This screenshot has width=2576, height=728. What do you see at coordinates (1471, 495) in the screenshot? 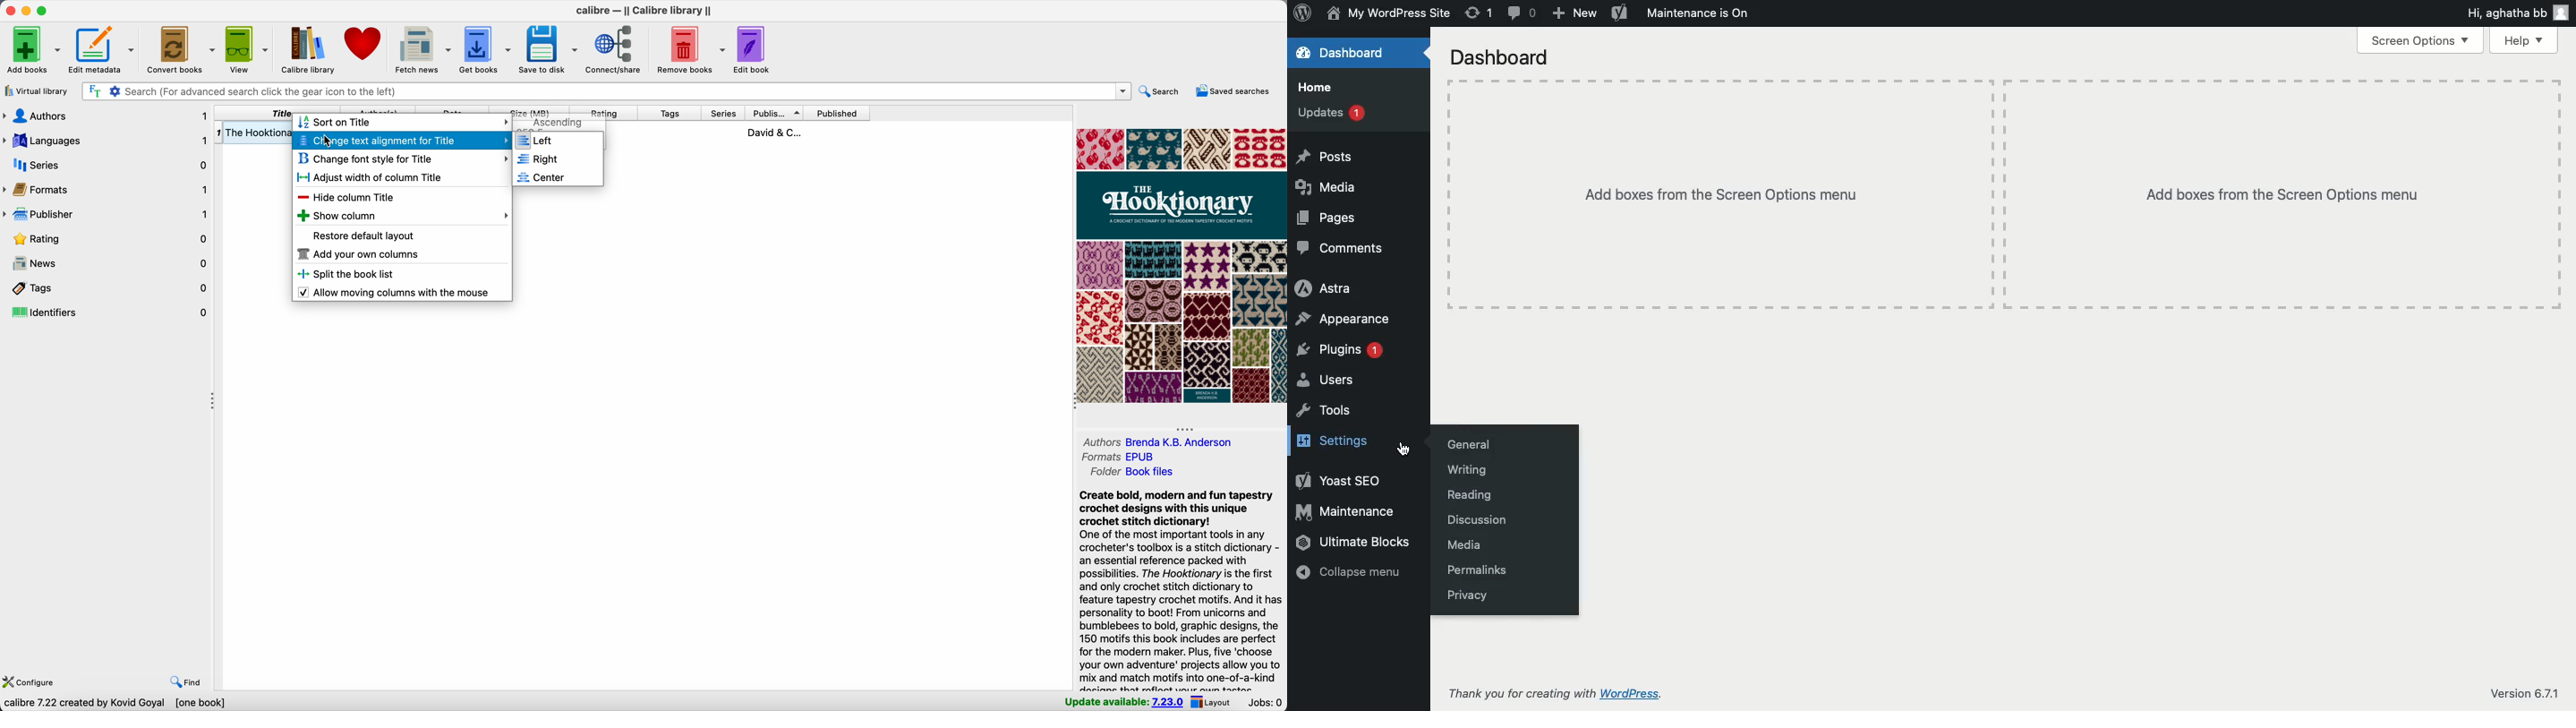
I see `Reading` at bounding box center [1471, 495].